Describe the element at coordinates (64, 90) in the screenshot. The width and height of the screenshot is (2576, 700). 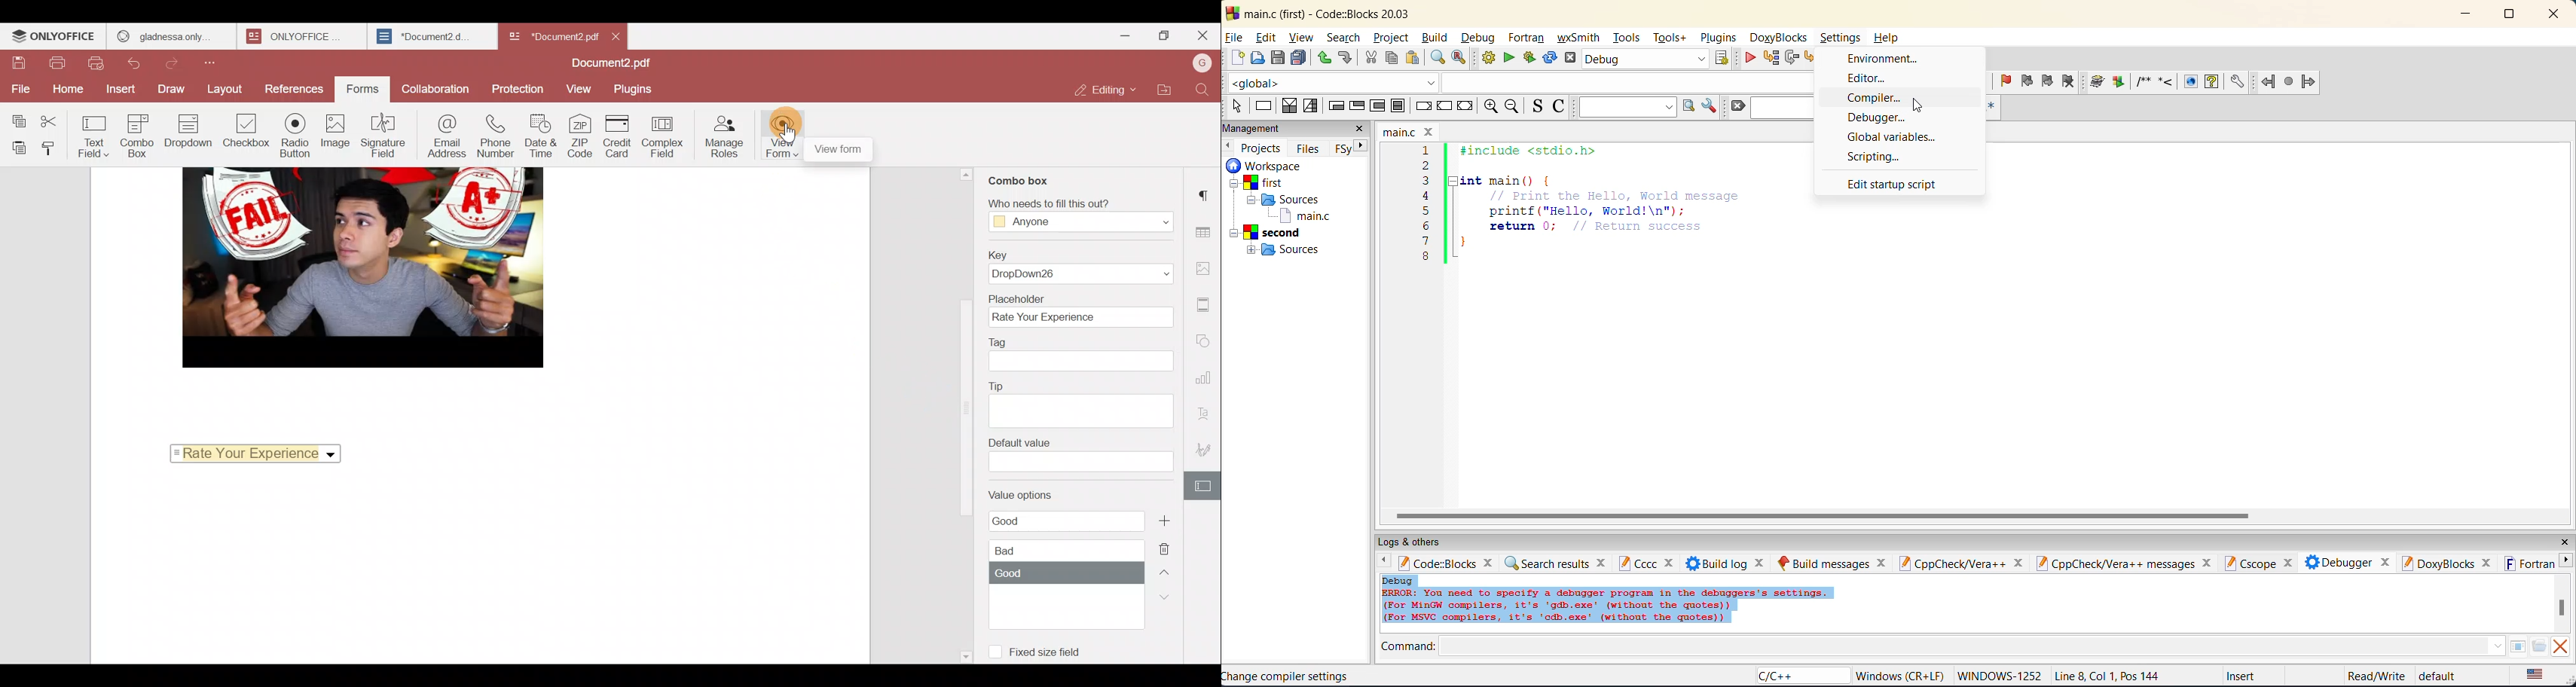
I see `Home` at that location.